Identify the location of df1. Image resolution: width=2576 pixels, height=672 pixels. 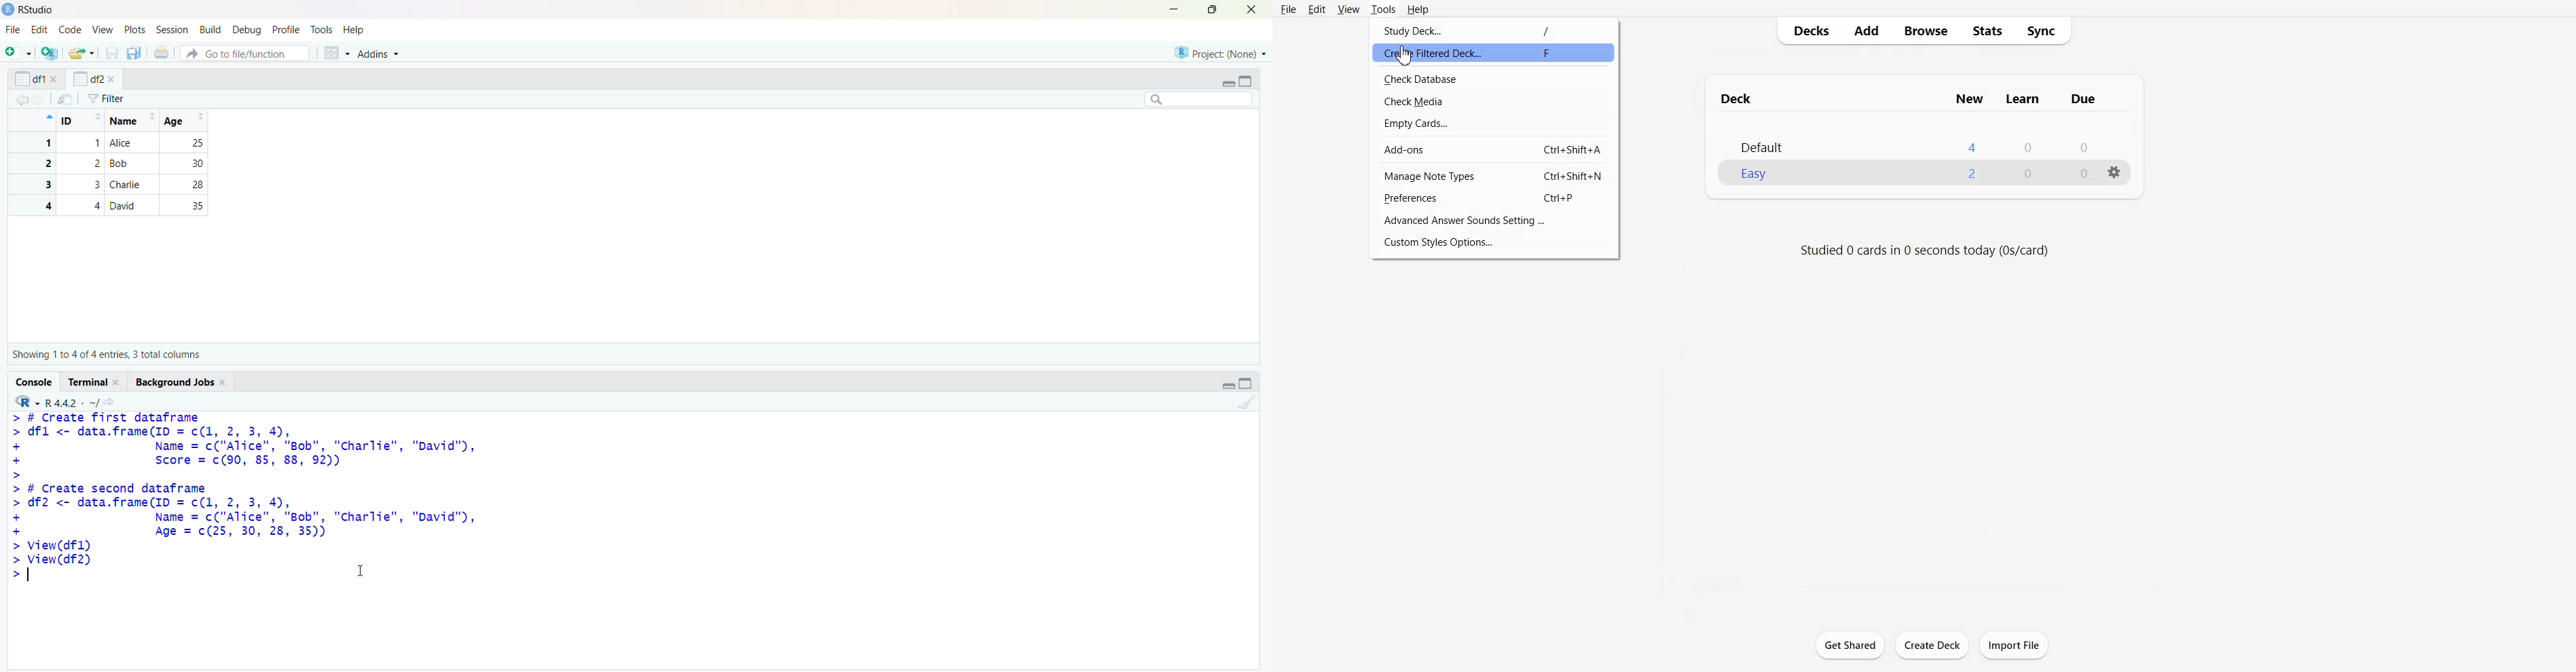
(30, 79).